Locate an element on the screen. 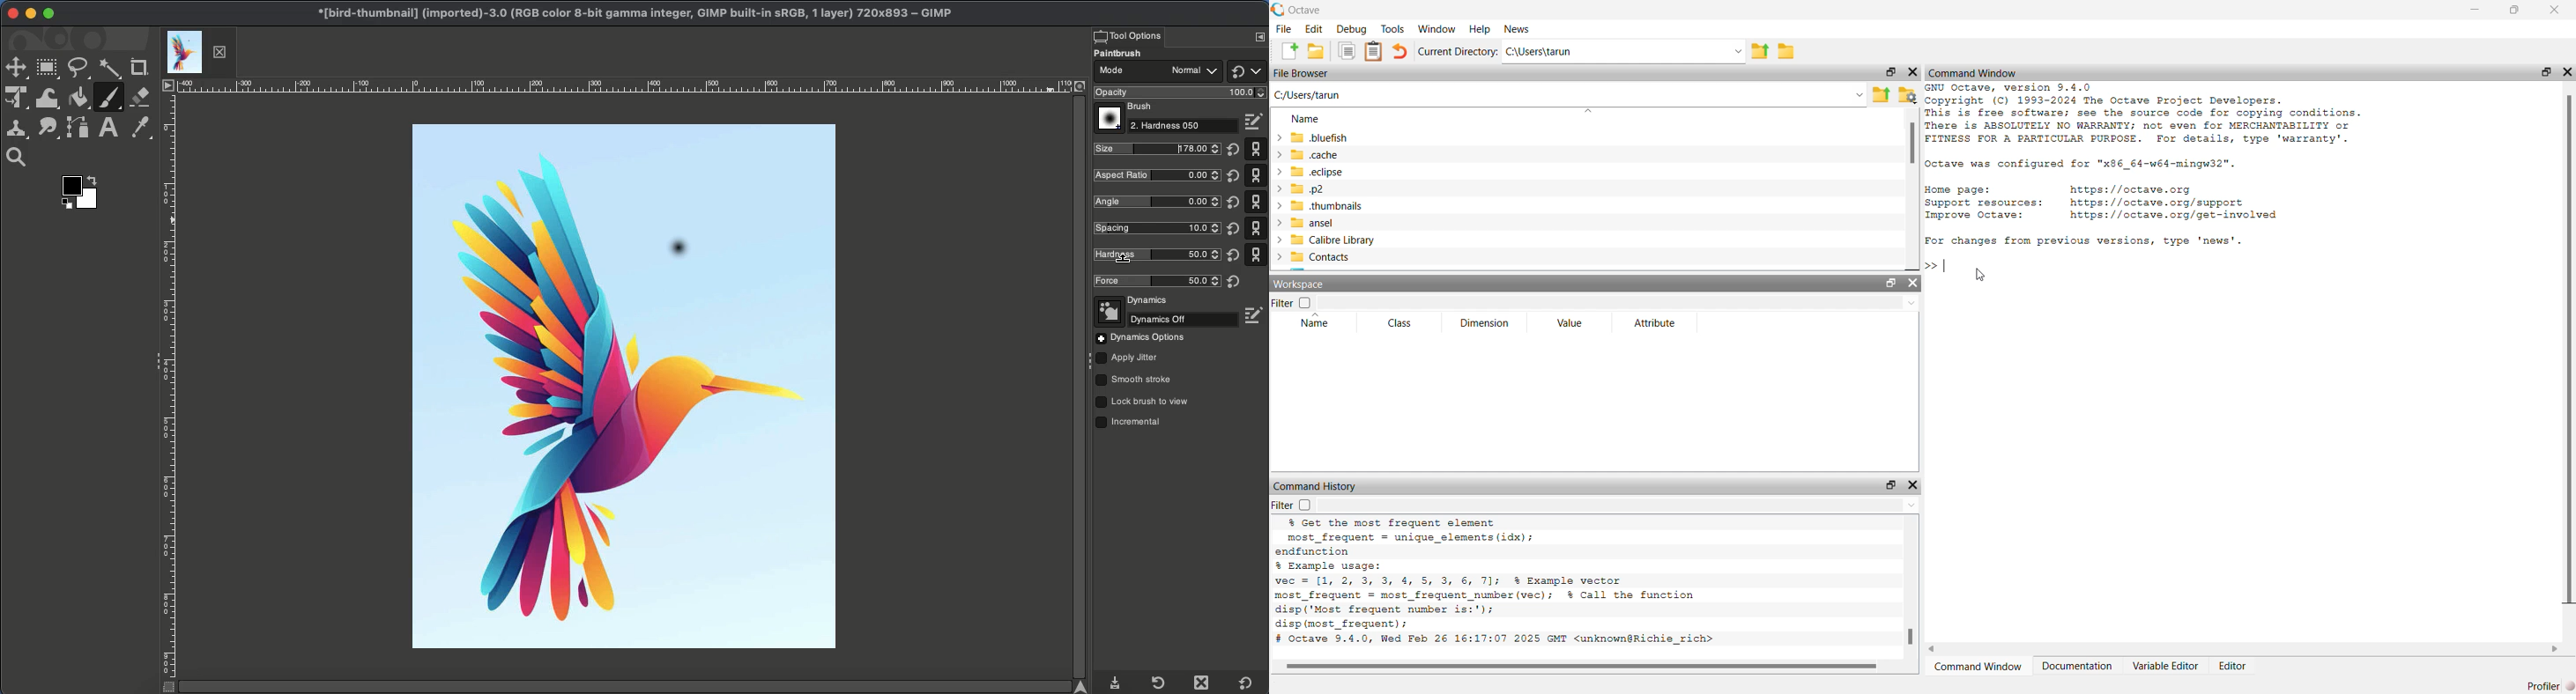  Brush is located at coordinates (1126, 107).